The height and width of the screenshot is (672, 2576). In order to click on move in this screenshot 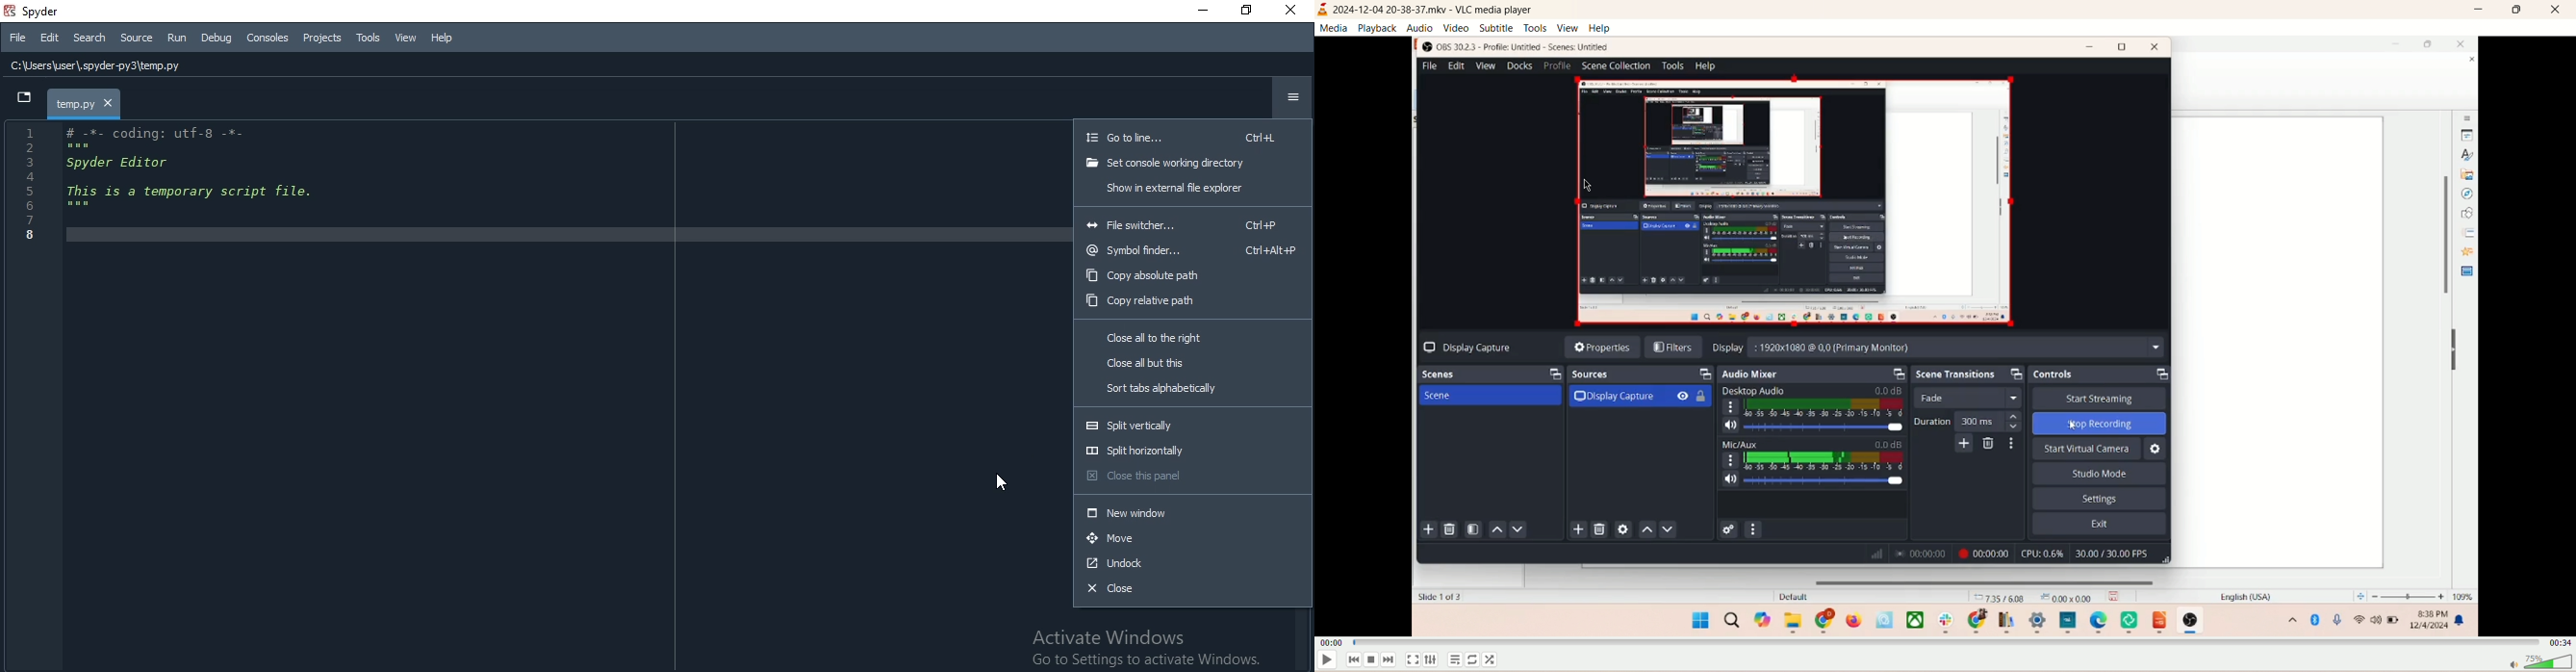, I will do `click(1190, 539)`.